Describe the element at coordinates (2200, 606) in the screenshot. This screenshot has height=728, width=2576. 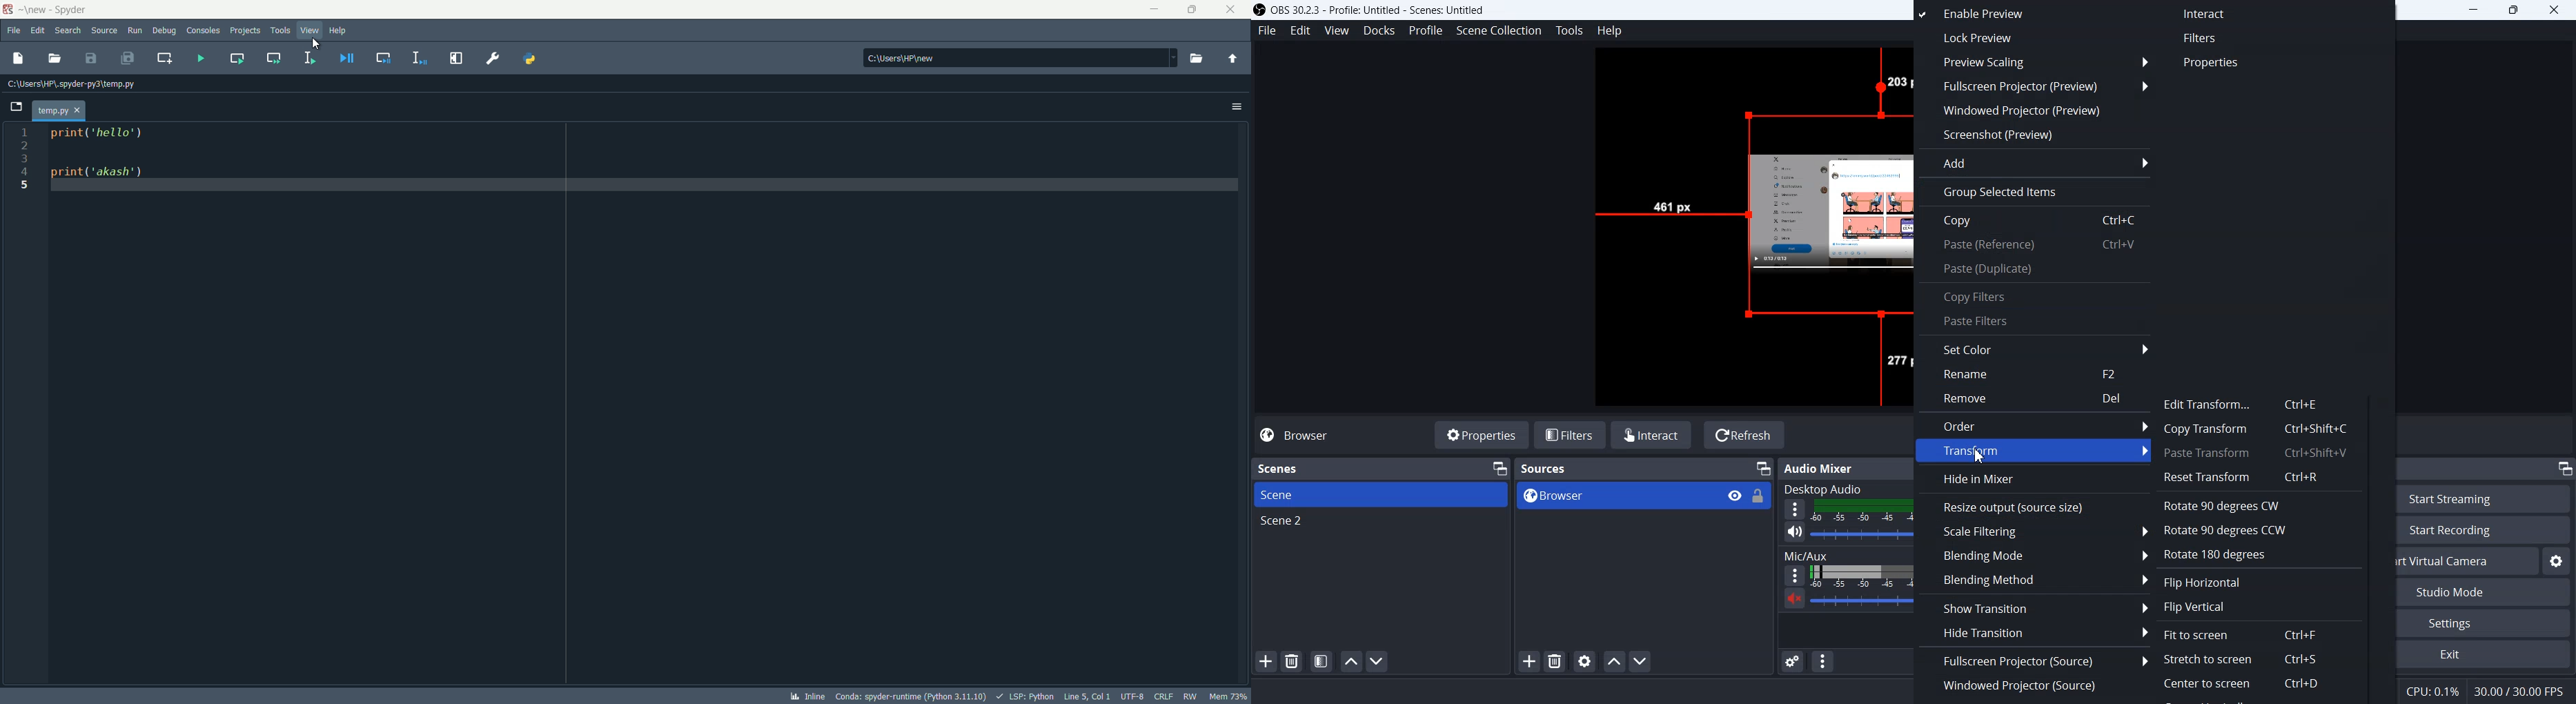
I see `Flip Vertical` at that location.